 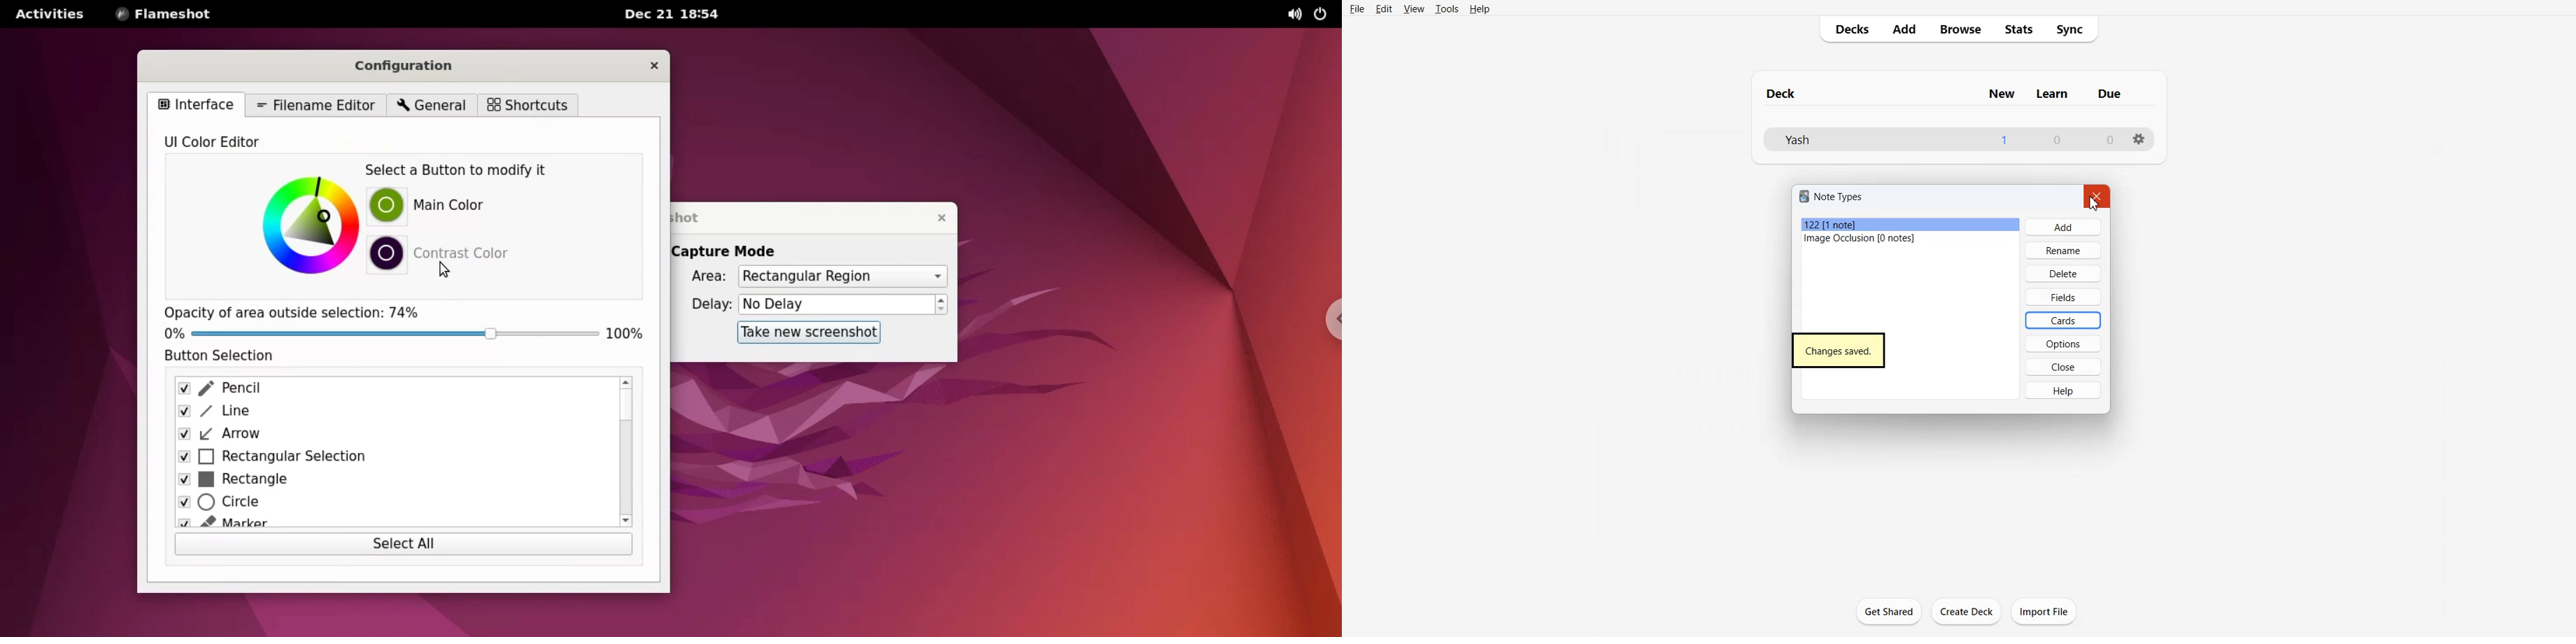 What do you see at coordinates (1324, 15) in the screenshot?
I see `power options` at bounding box center [1324, 15].